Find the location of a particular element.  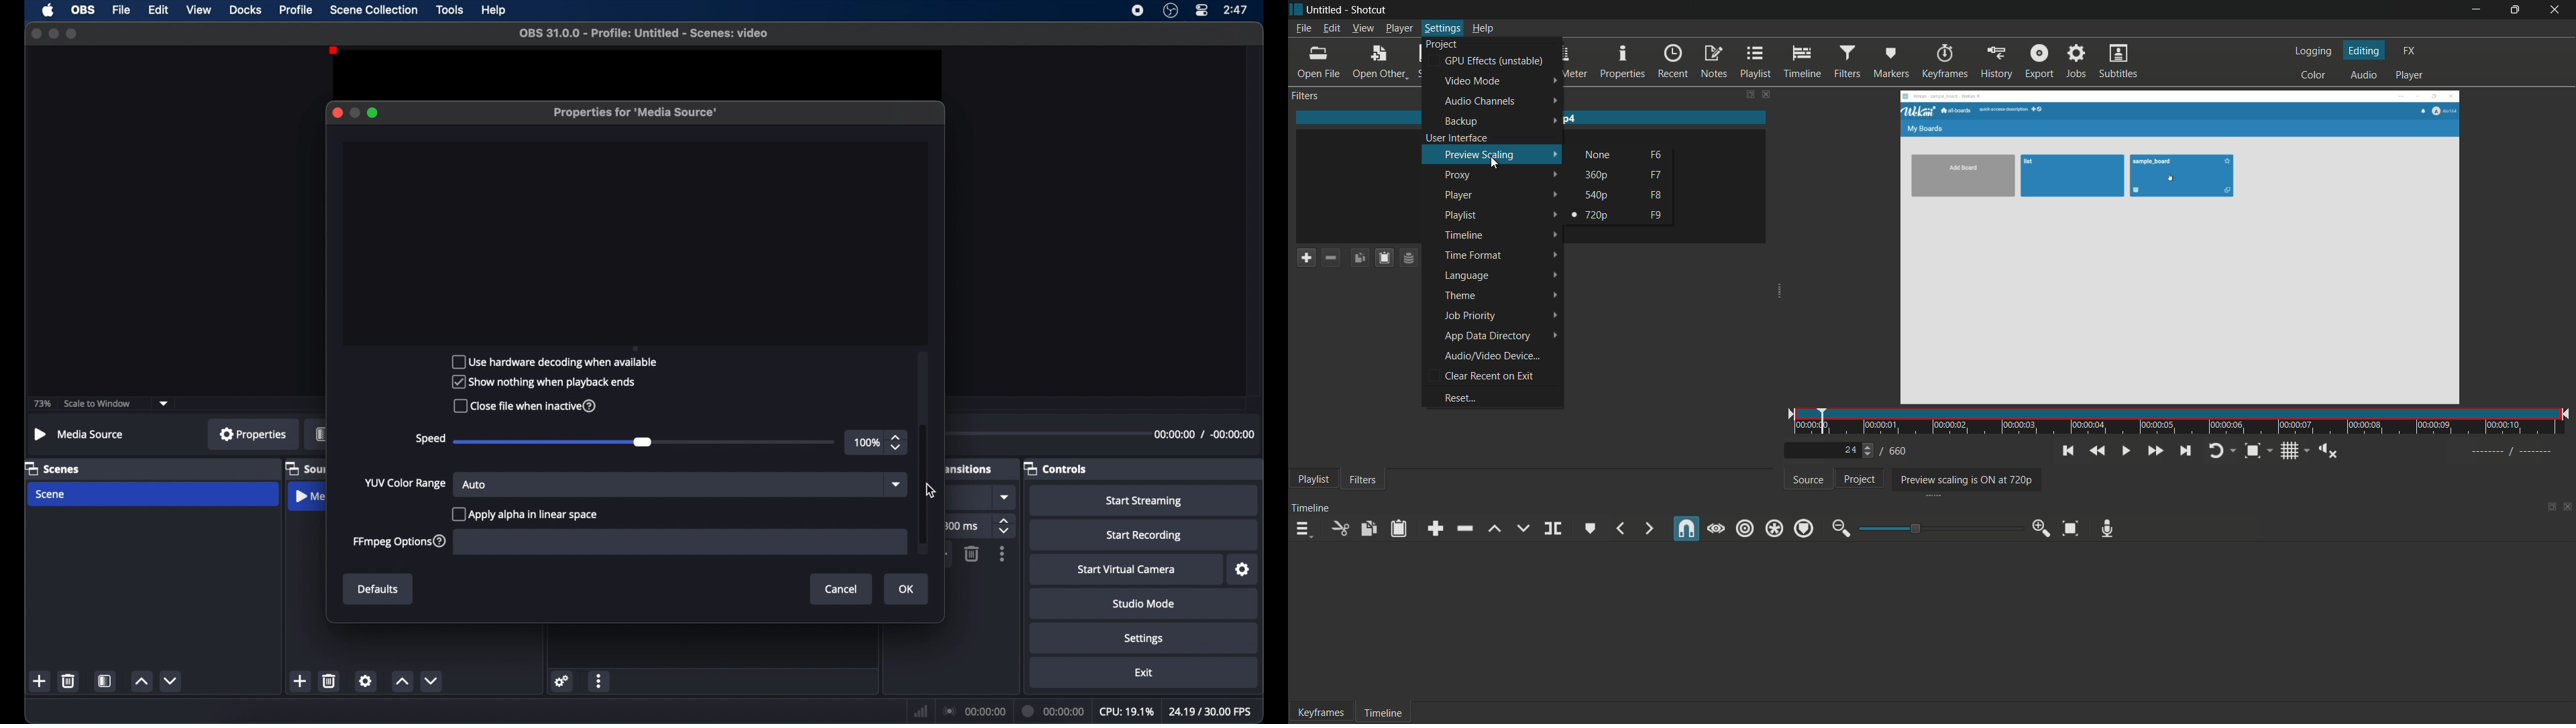

time format is located at coordinates (1472, 255).